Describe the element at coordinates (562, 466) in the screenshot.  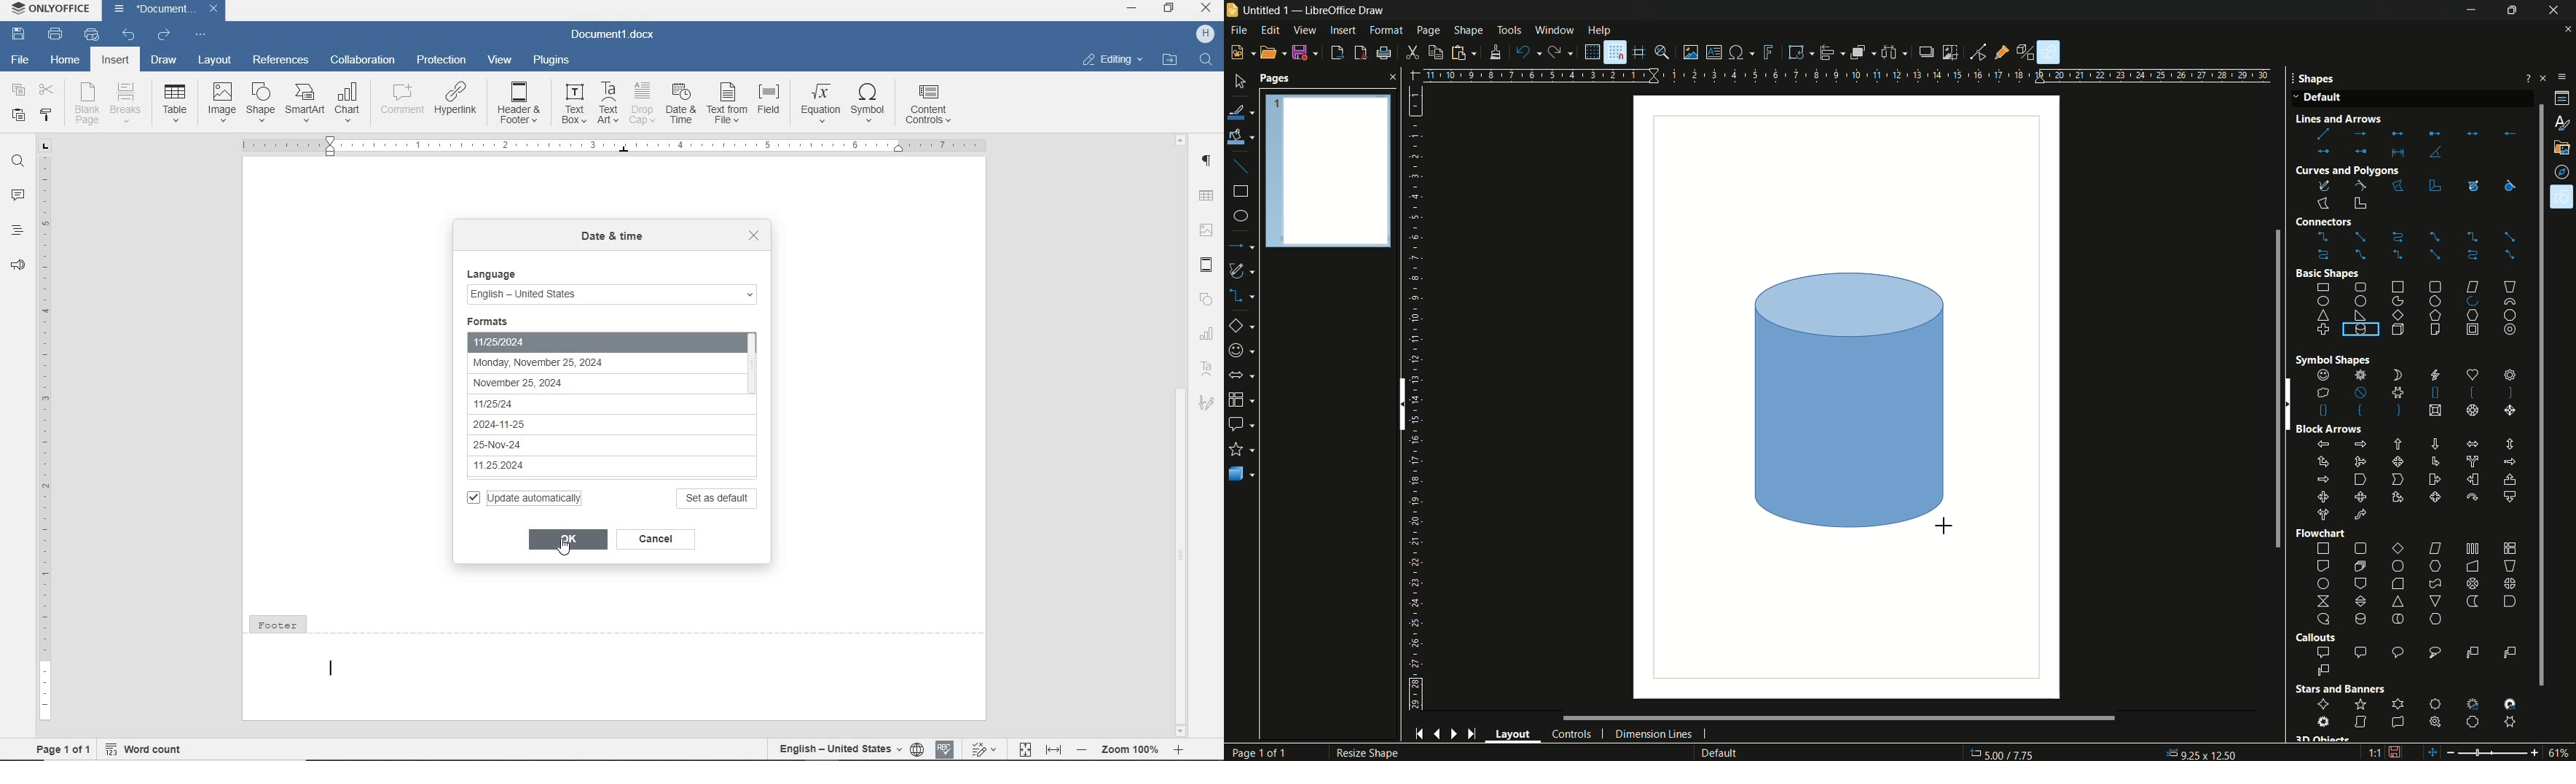
I see `11.25.2024` at that location.